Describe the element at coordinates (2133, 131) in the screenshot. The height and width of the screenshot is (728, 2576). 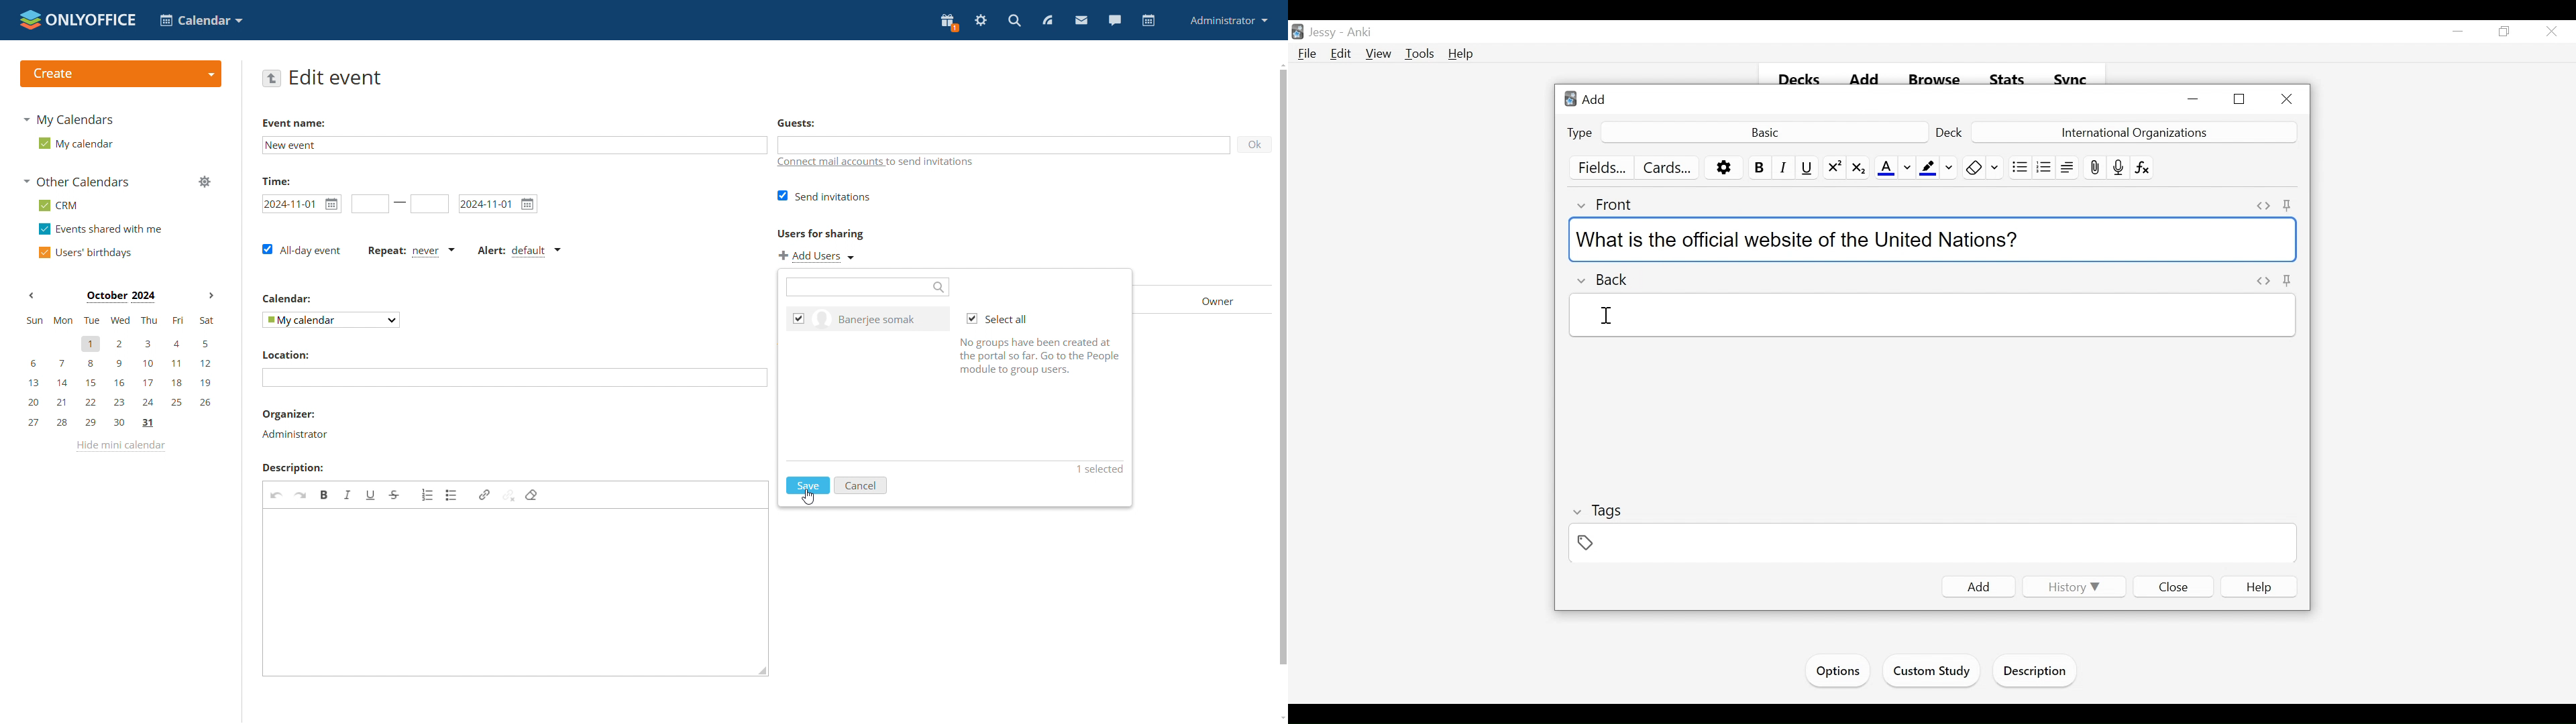
I see `Deck Name` at that location.